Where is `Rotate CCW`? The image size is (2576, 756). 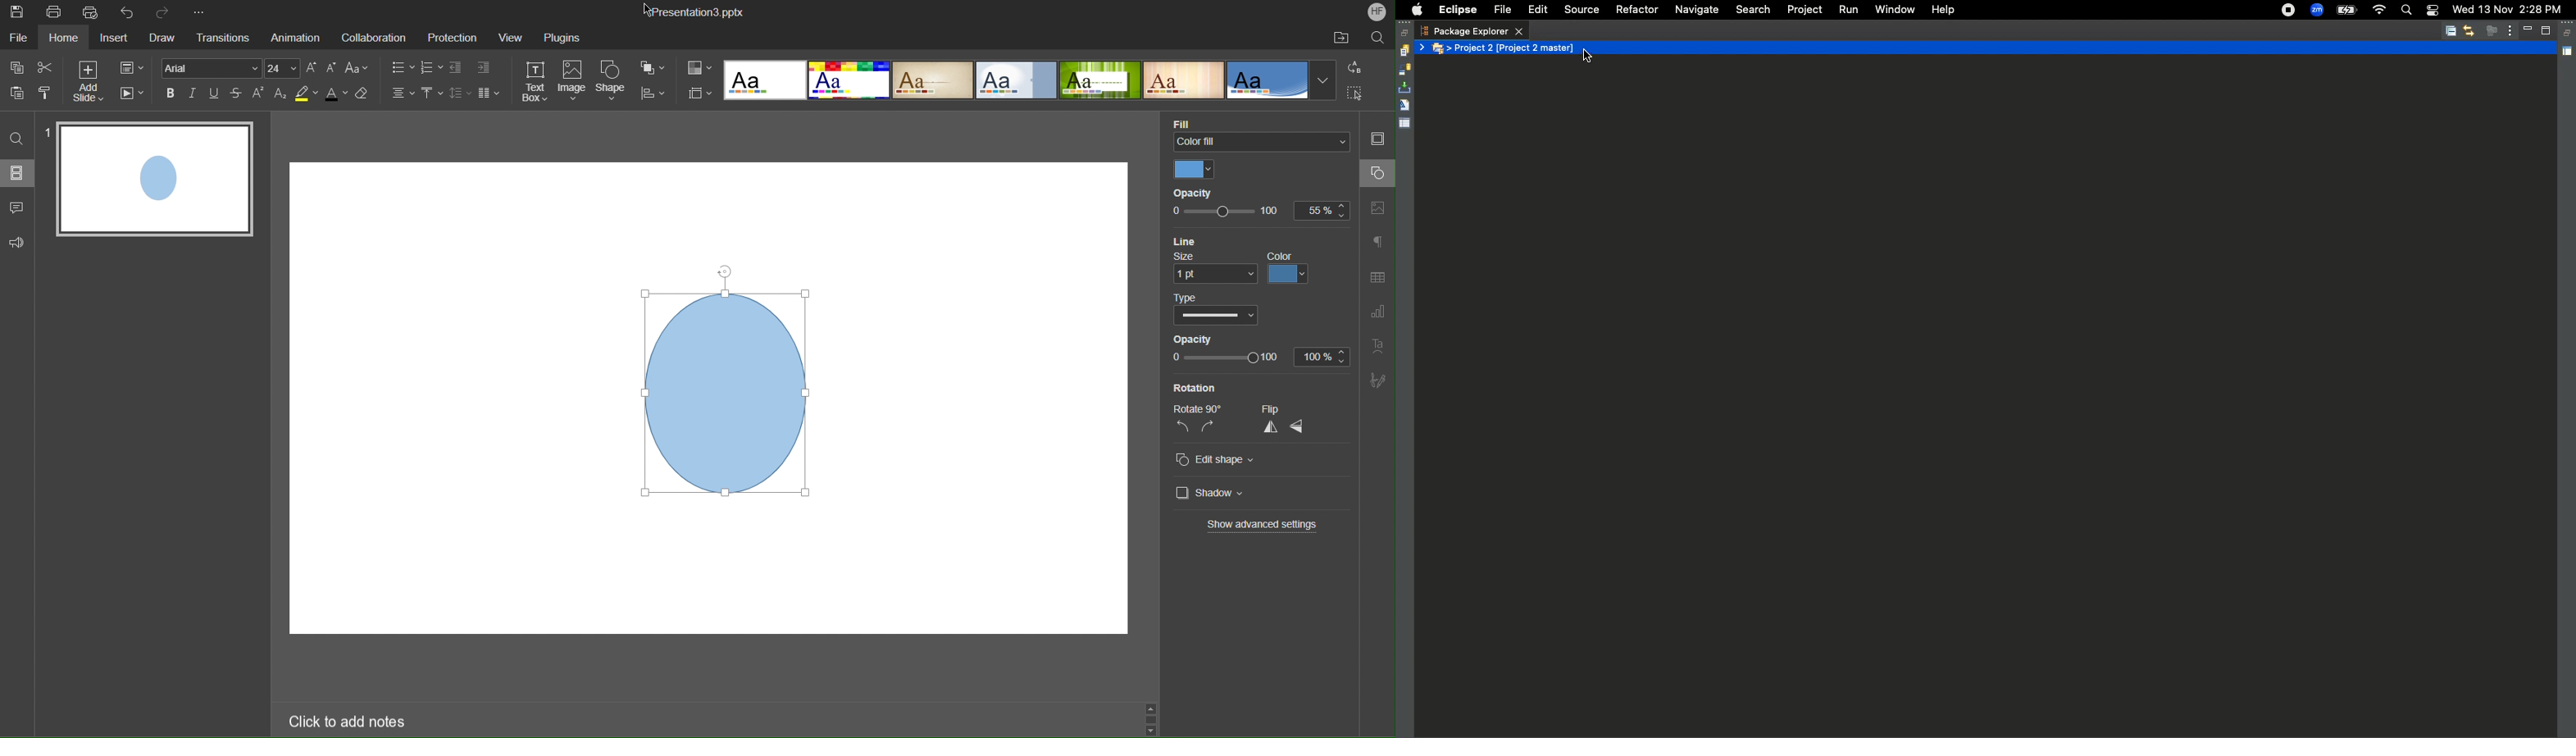 Rotate CCW is located at coordinates (1184, 426).